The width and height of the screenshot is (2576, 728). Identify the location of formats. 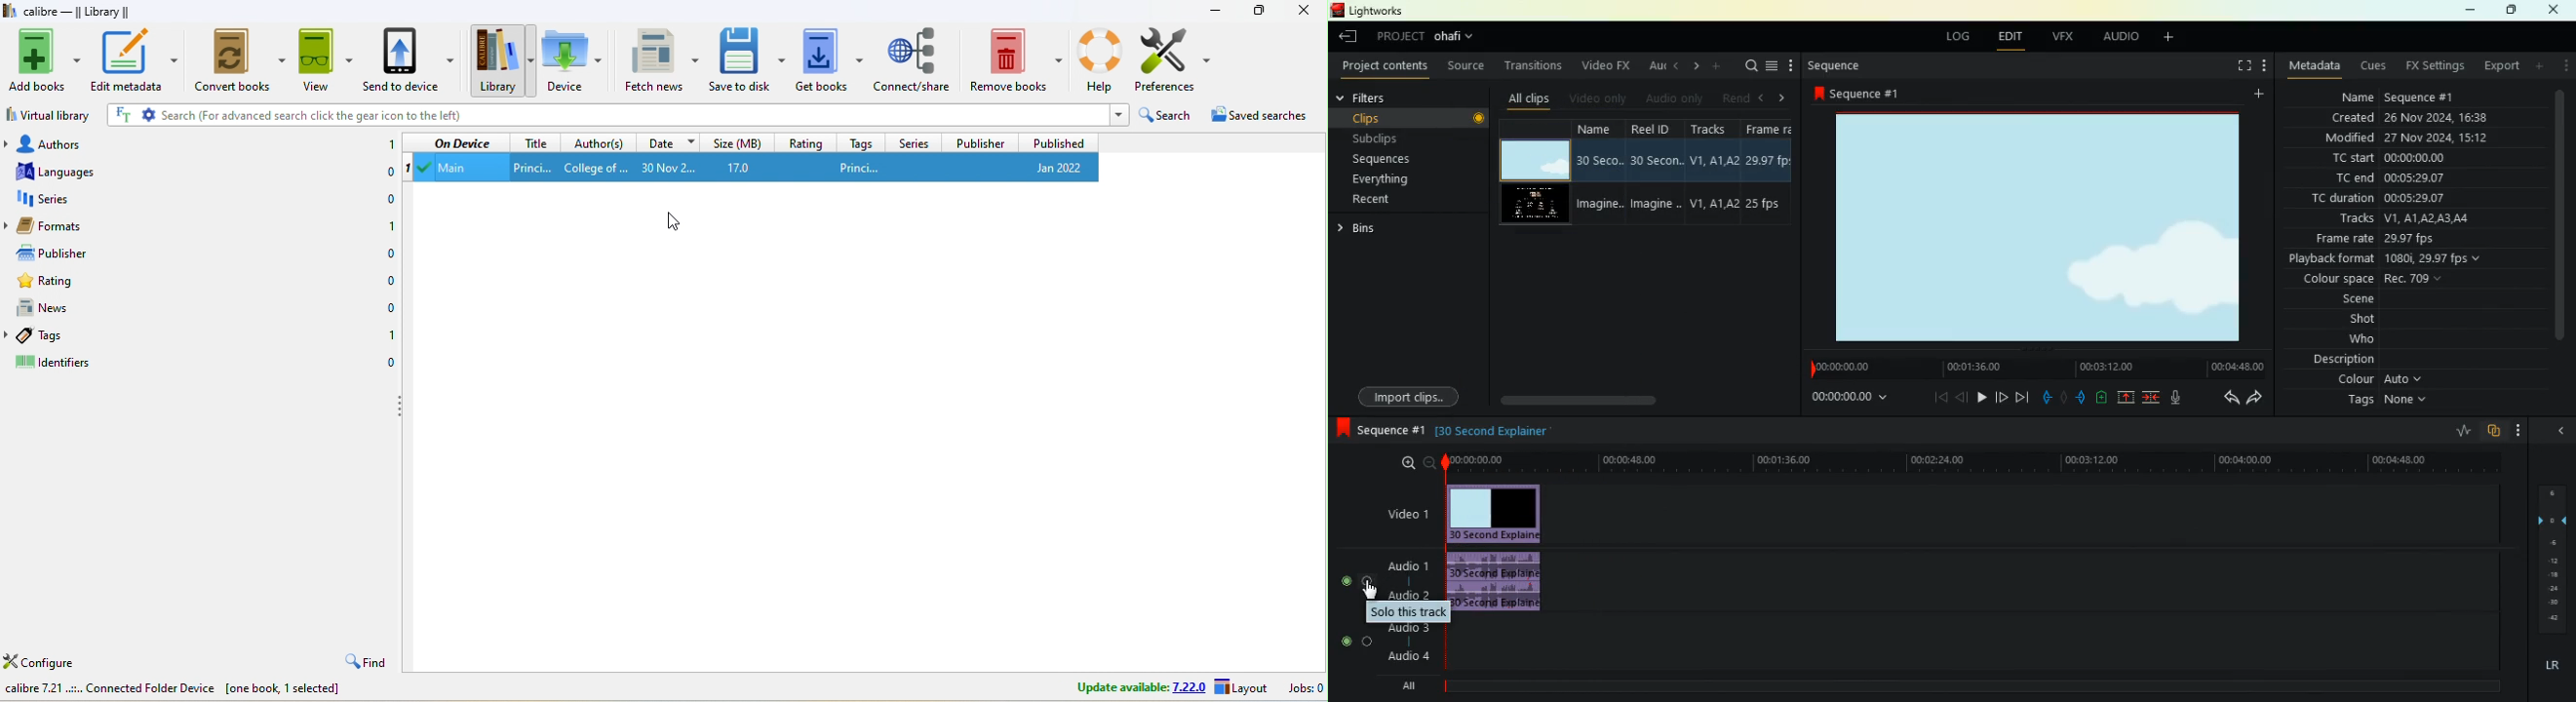
(60, 226).